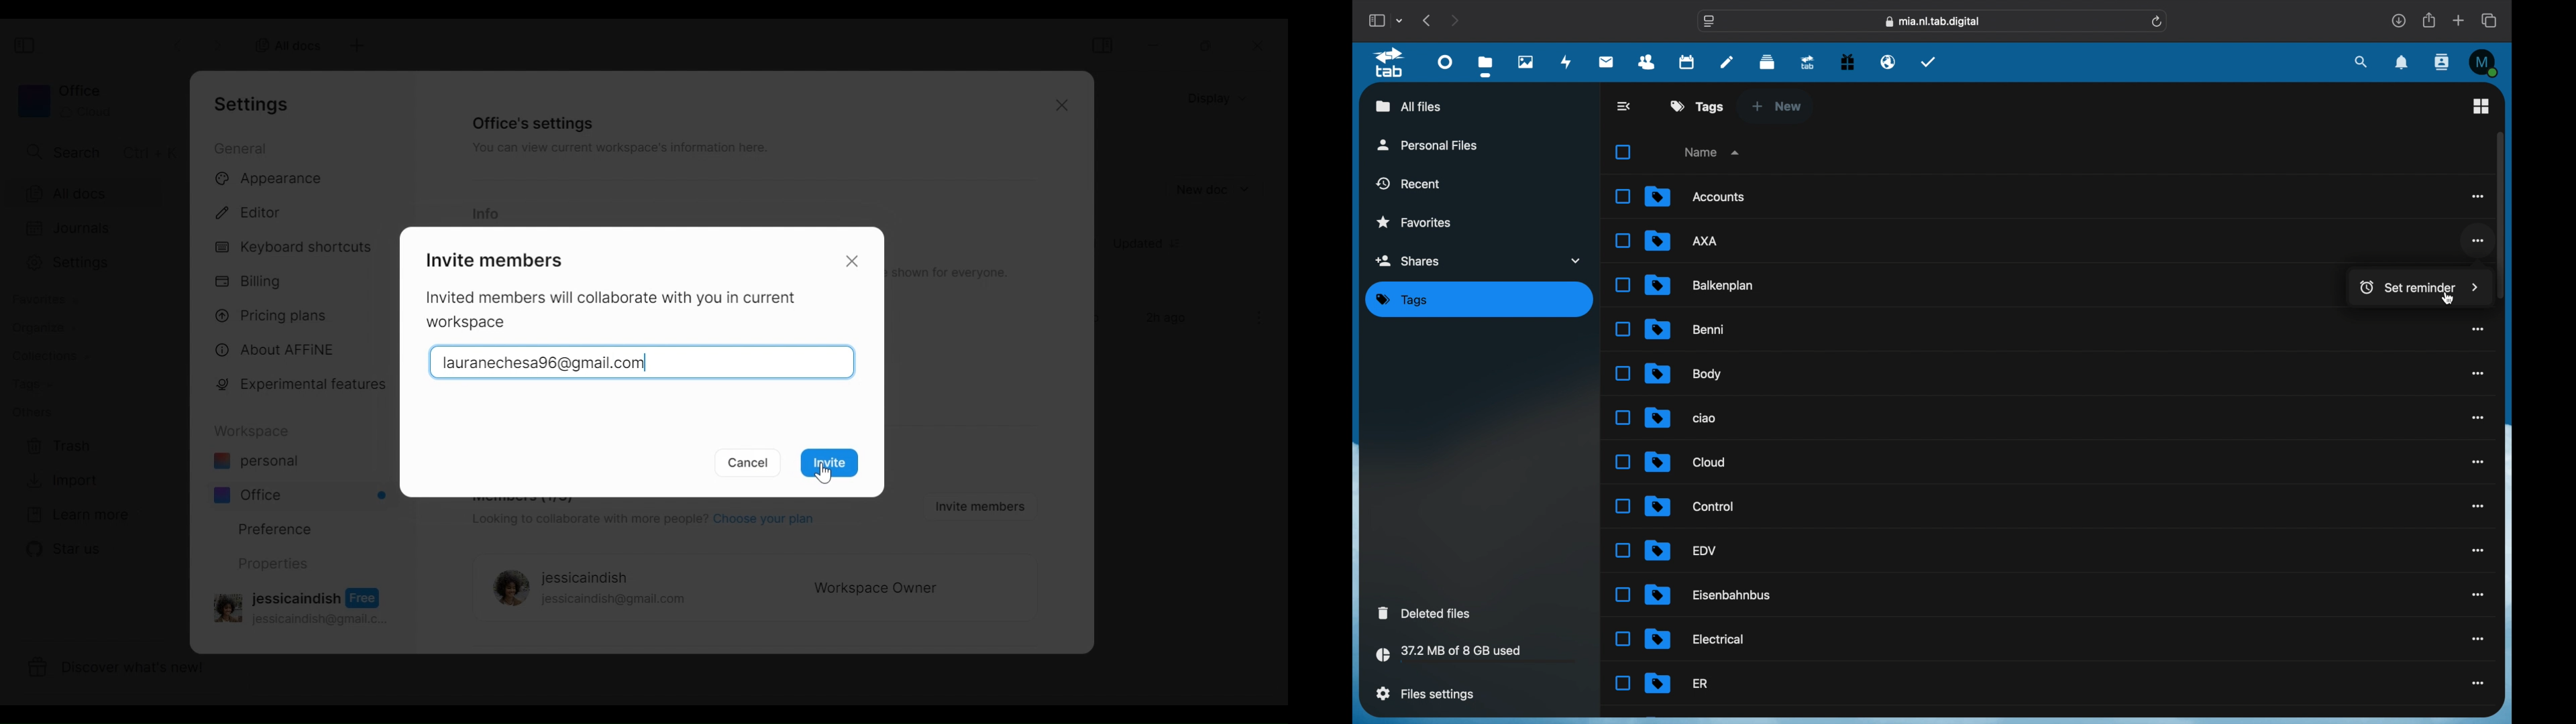 Image resolution: width=2576 pixels, height=728 pixels. What do you see at coordinates (1623, 418) in the screenshot?
I see `Unselected Checkbox` at bounding box center [1623, 418].